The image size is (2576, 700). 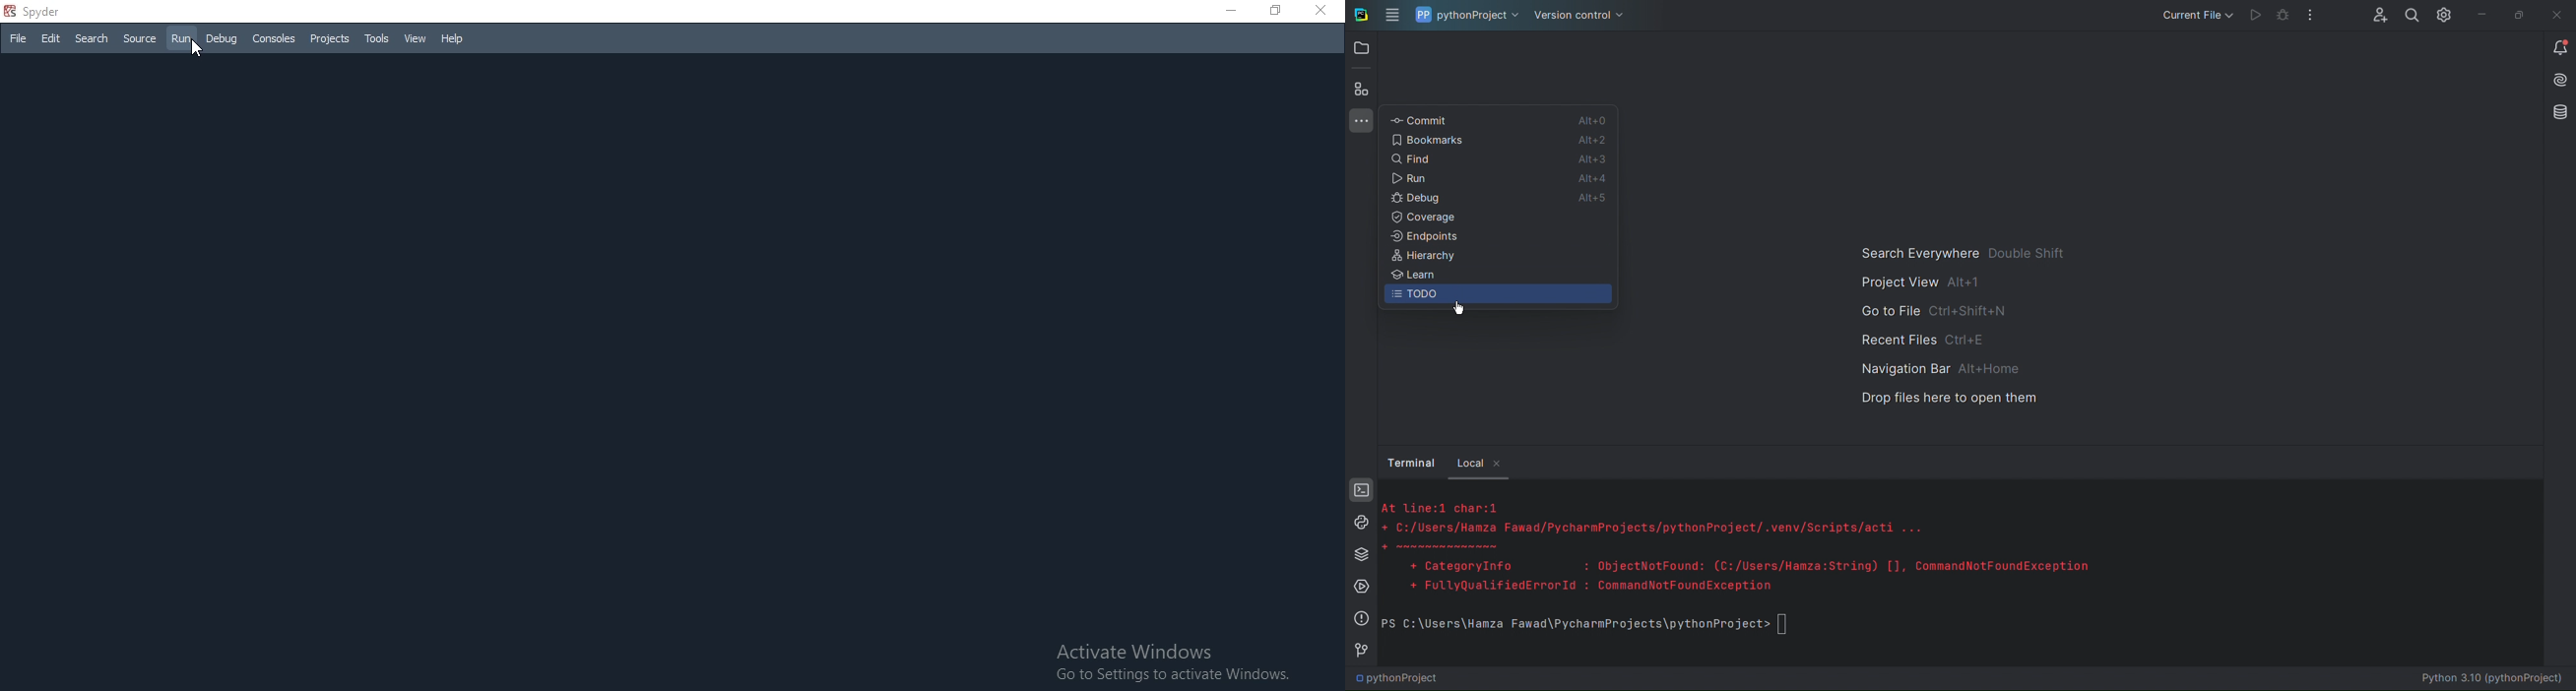 What do you see at coordinates (1498, 240) in the screenshot?
I see `Endpoints` at bounding box center [1498, 240].